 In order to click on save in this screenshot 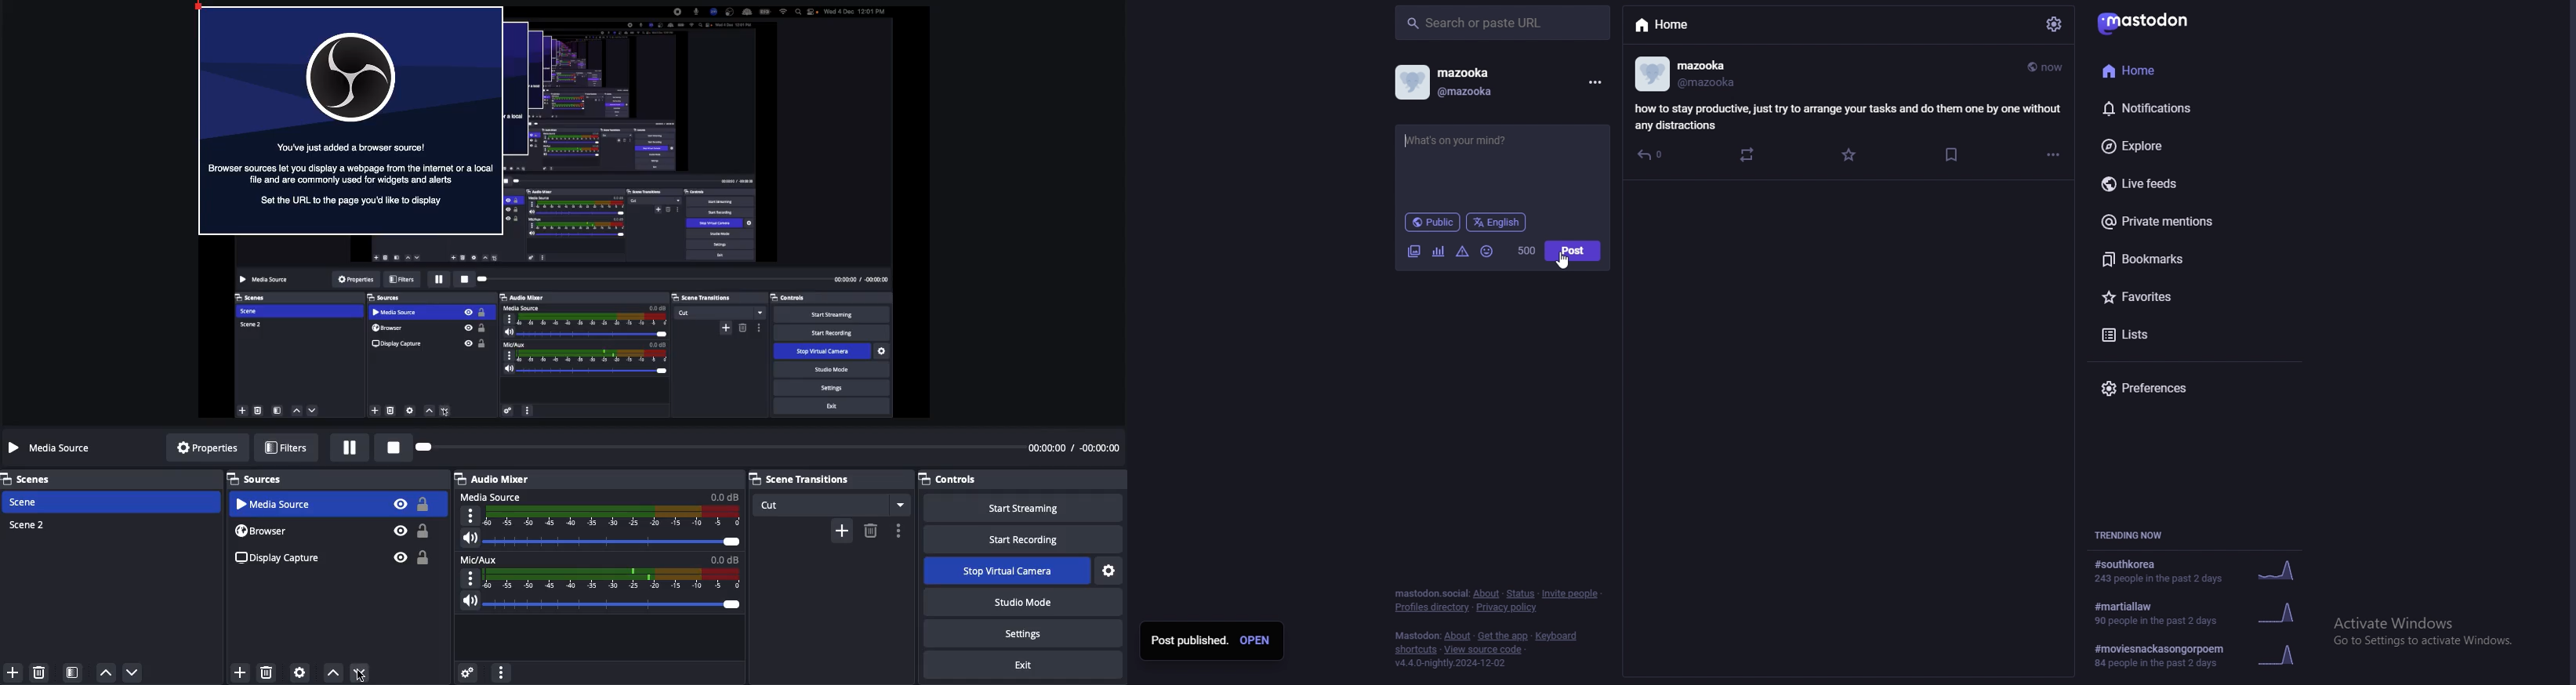, I will do `click(1953, 155)`.